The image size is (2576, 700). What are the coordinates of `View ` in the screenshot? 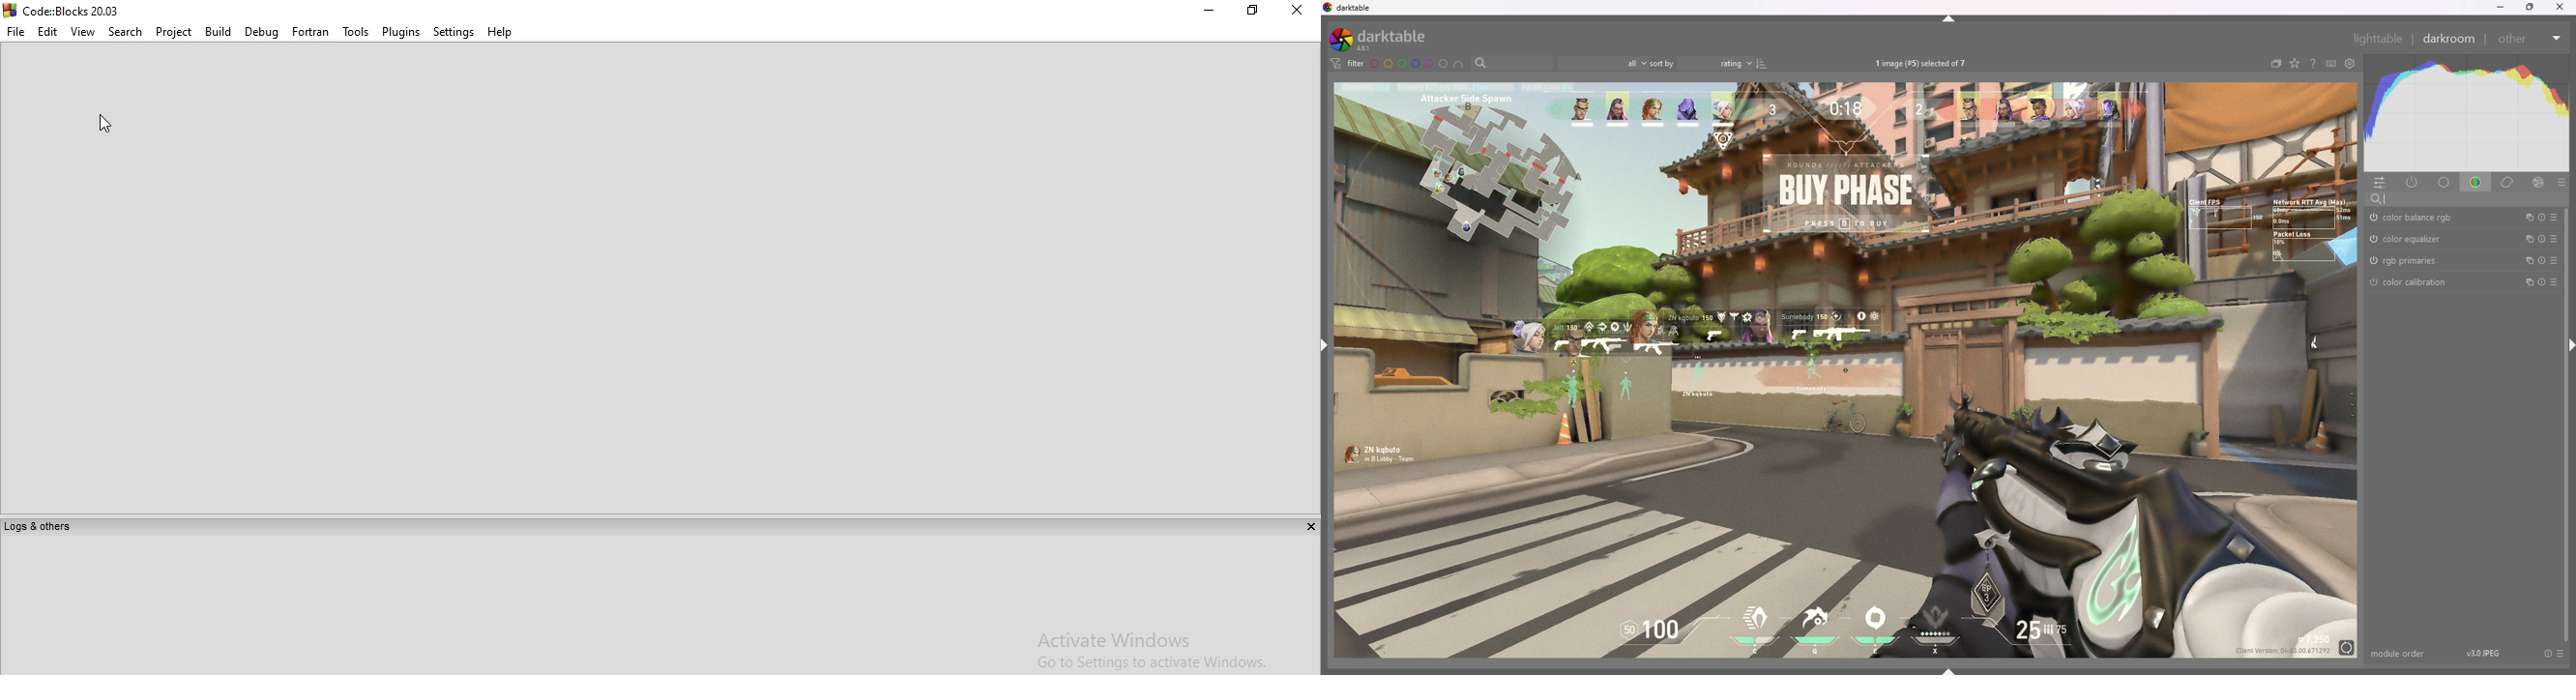 It's located at (83, 31).